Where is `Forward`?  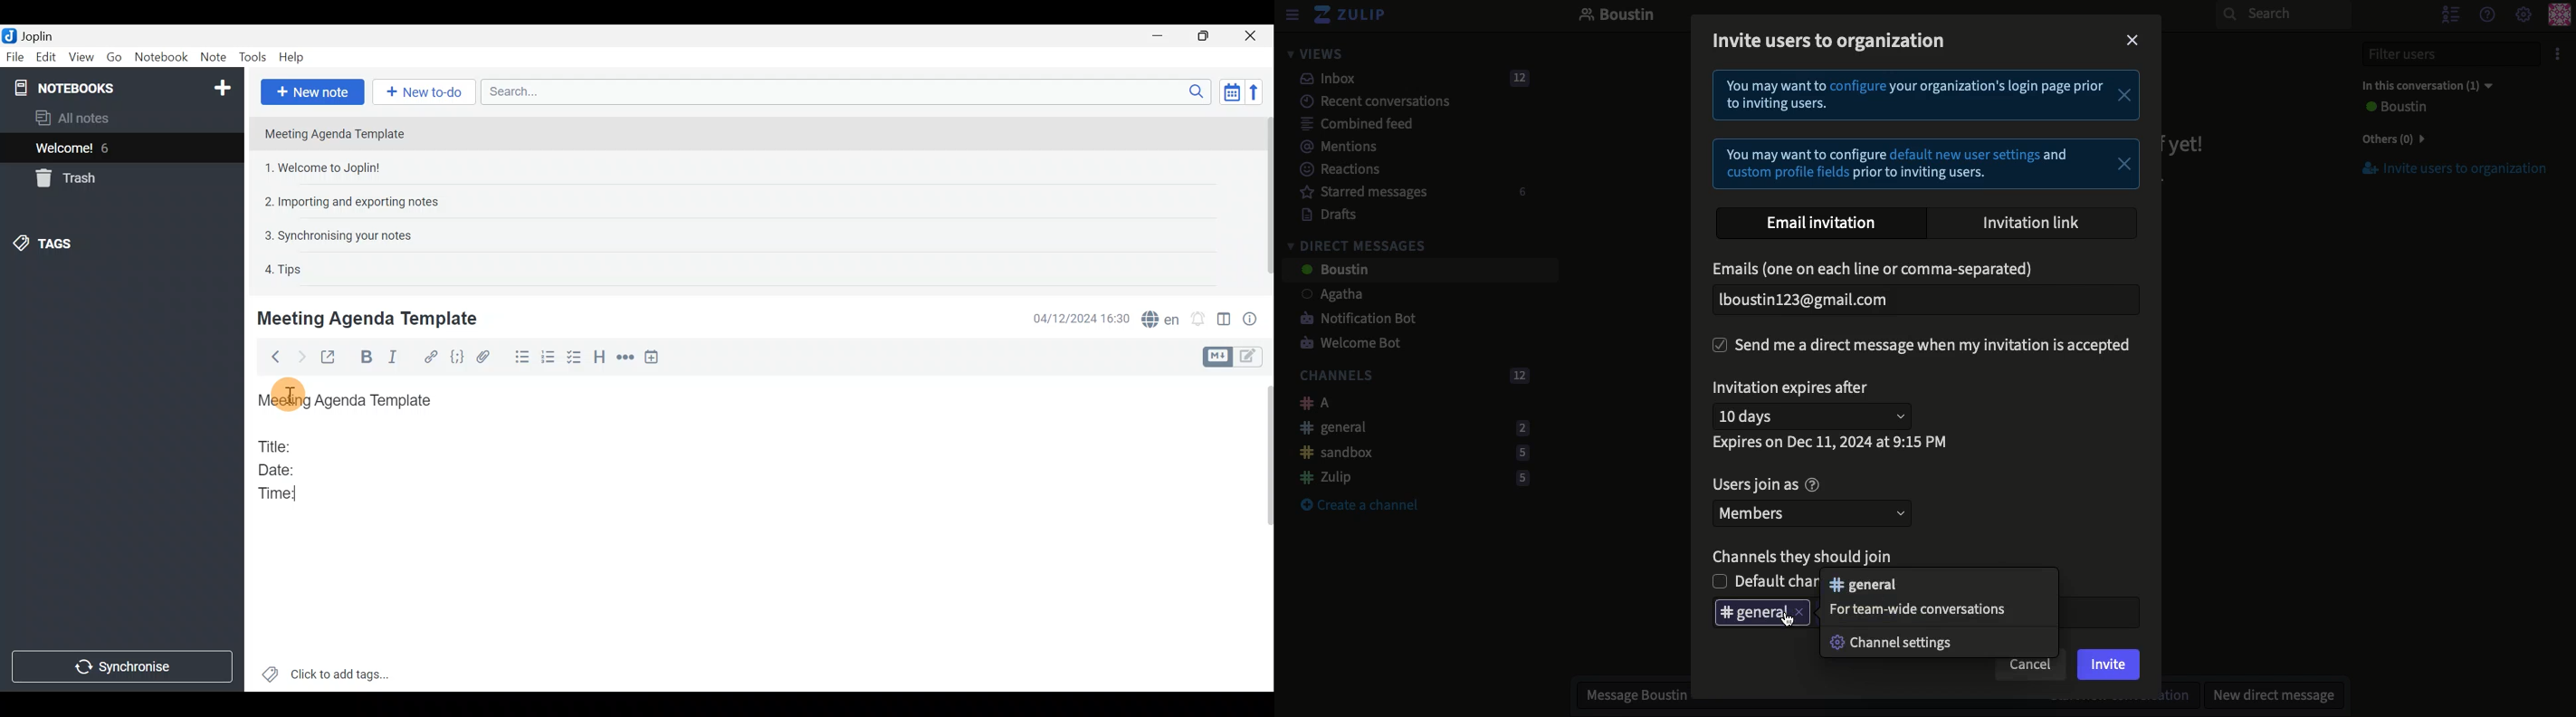
Forward is located at coordinates (299, 357).